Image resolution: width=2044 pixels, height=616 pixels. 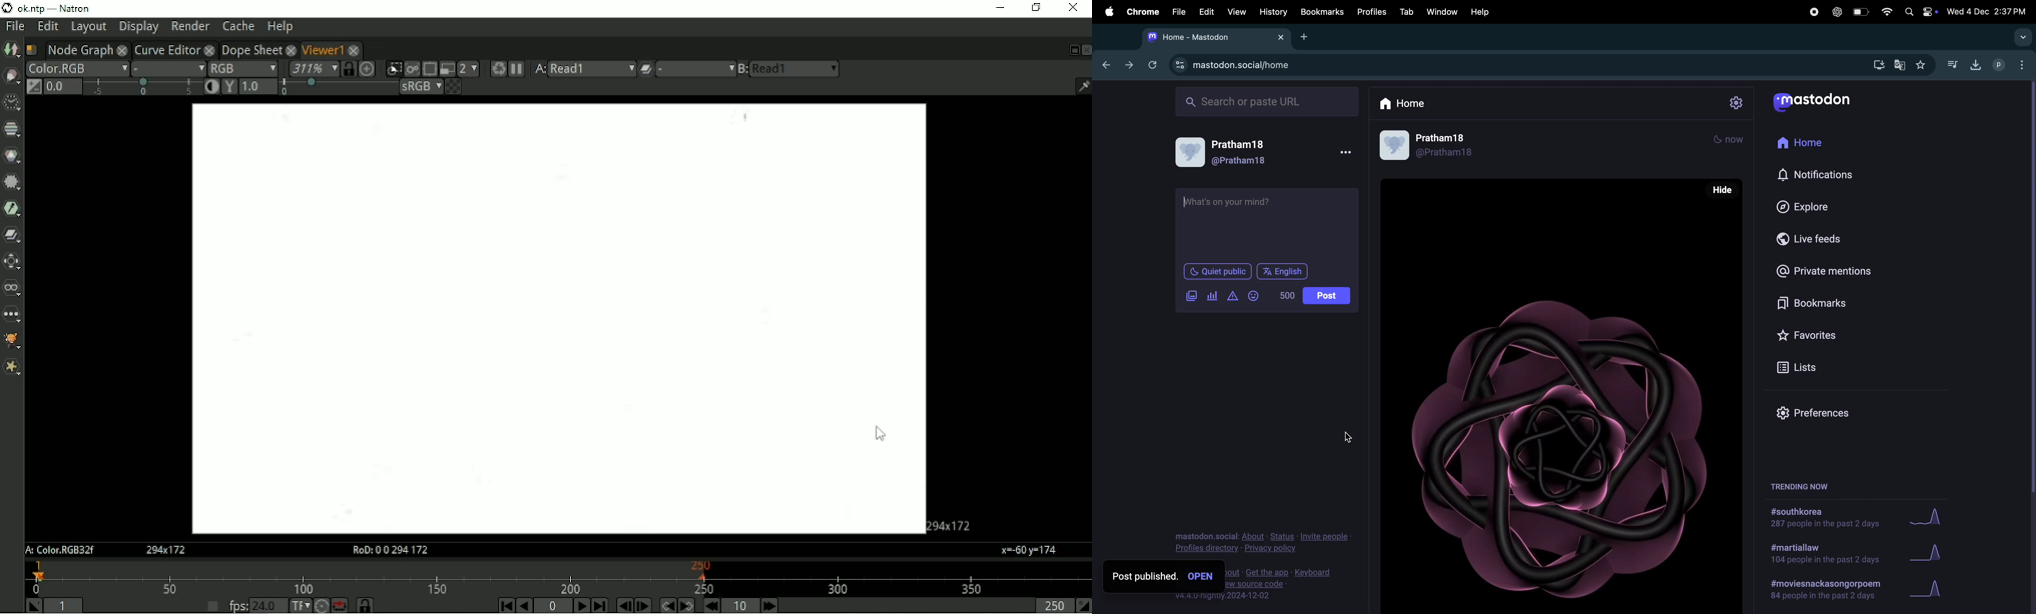 What do you see at coordinates (1443, 11) in the screenshot?
I see `window` at bounding box center [1443, 11].